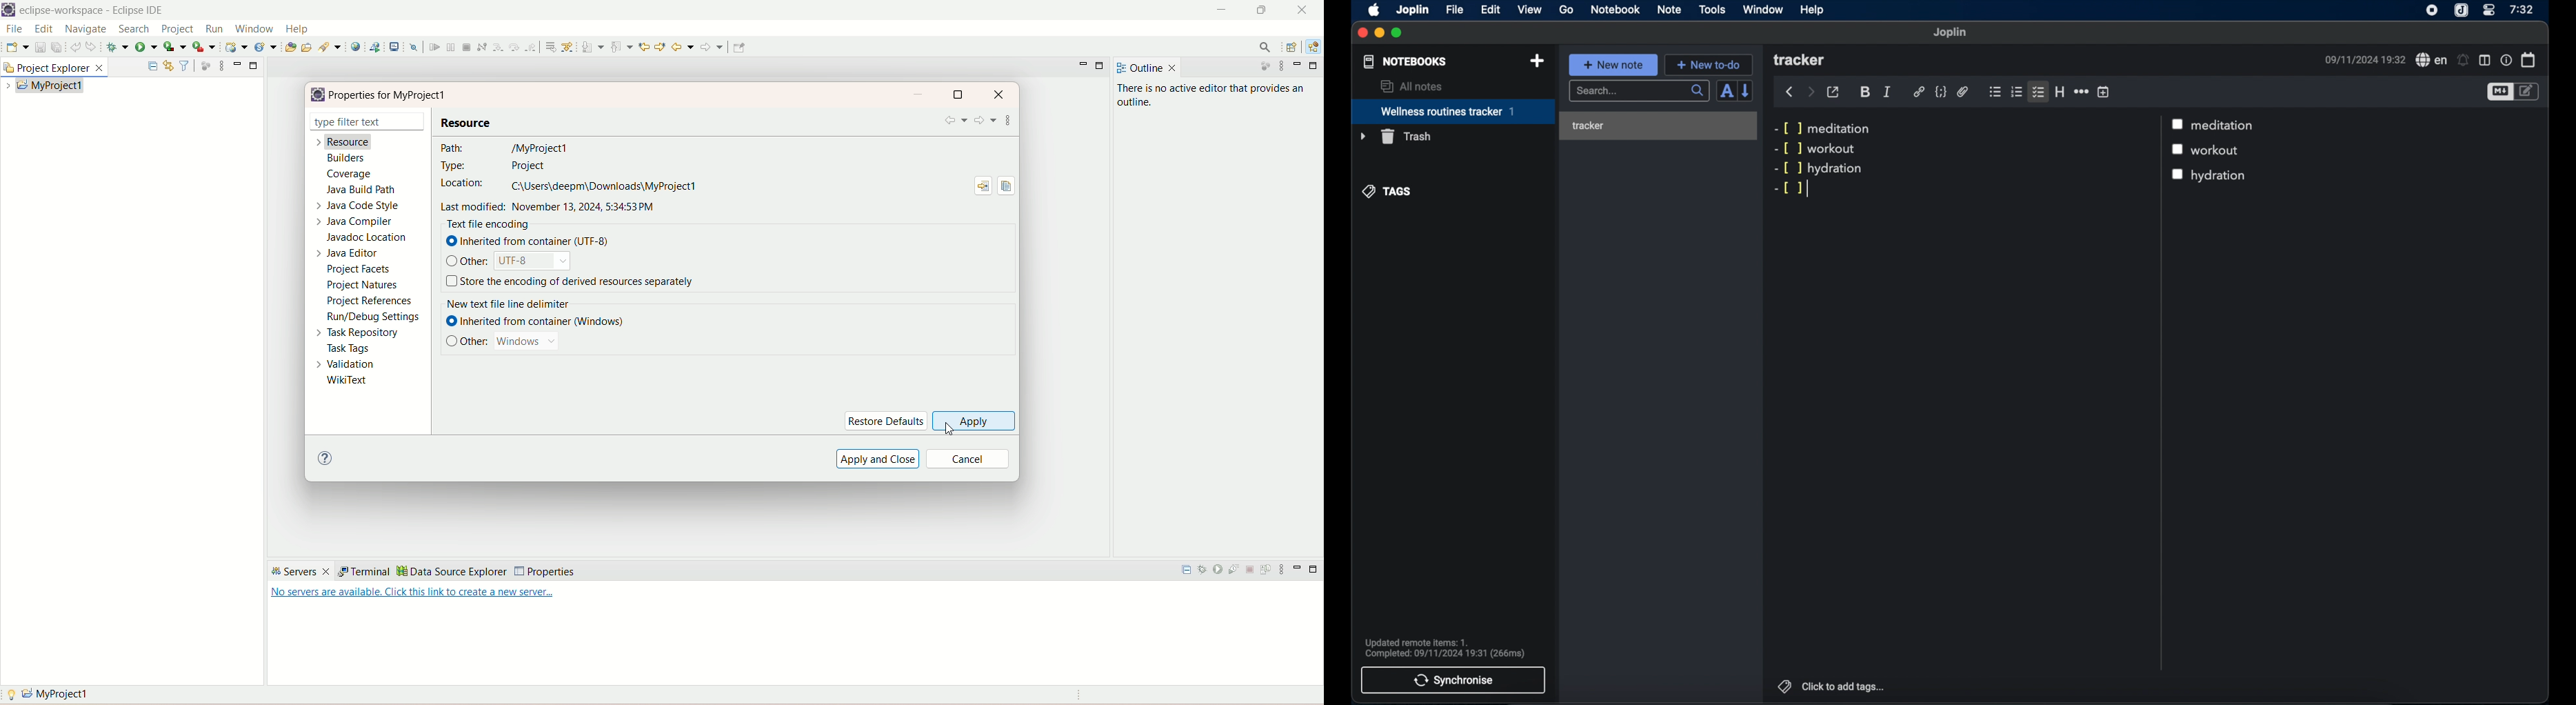  I want to click on horizontal rule, so click(2081, 91).